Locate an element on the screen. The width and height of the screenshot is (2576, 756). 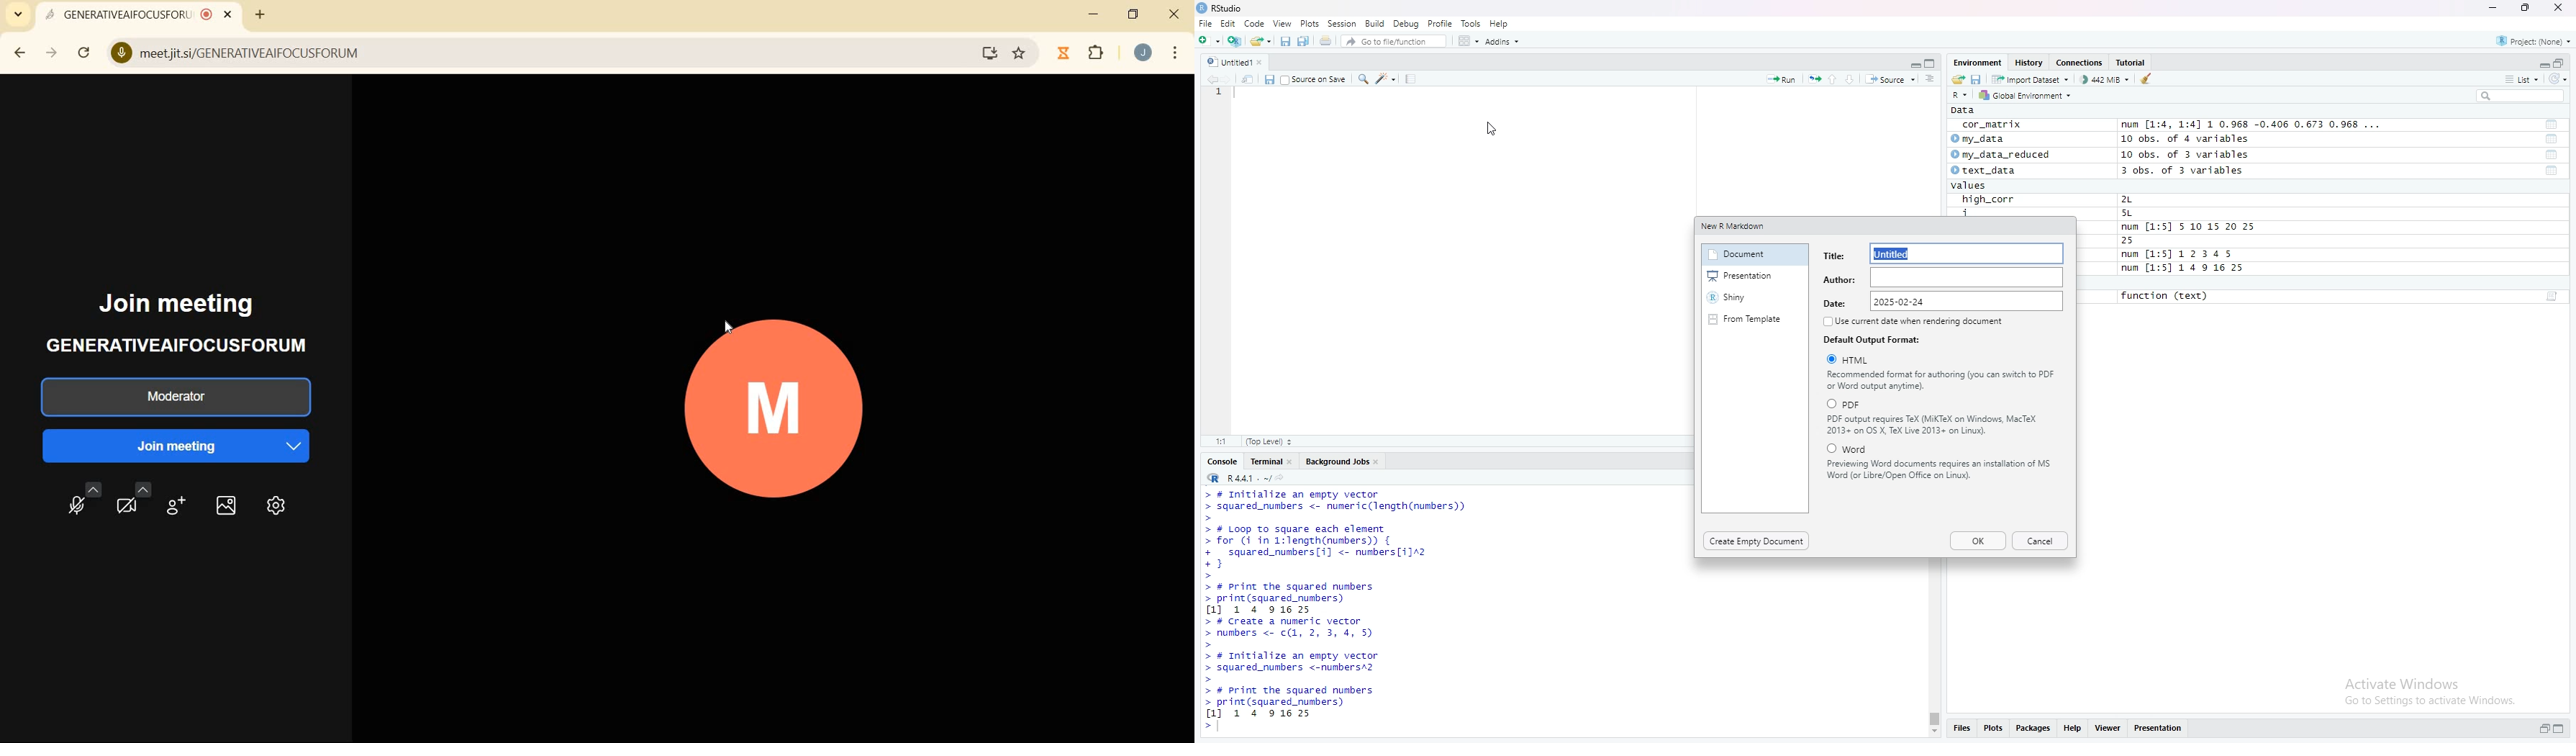
Environment is located at coordinates (1975, 62).